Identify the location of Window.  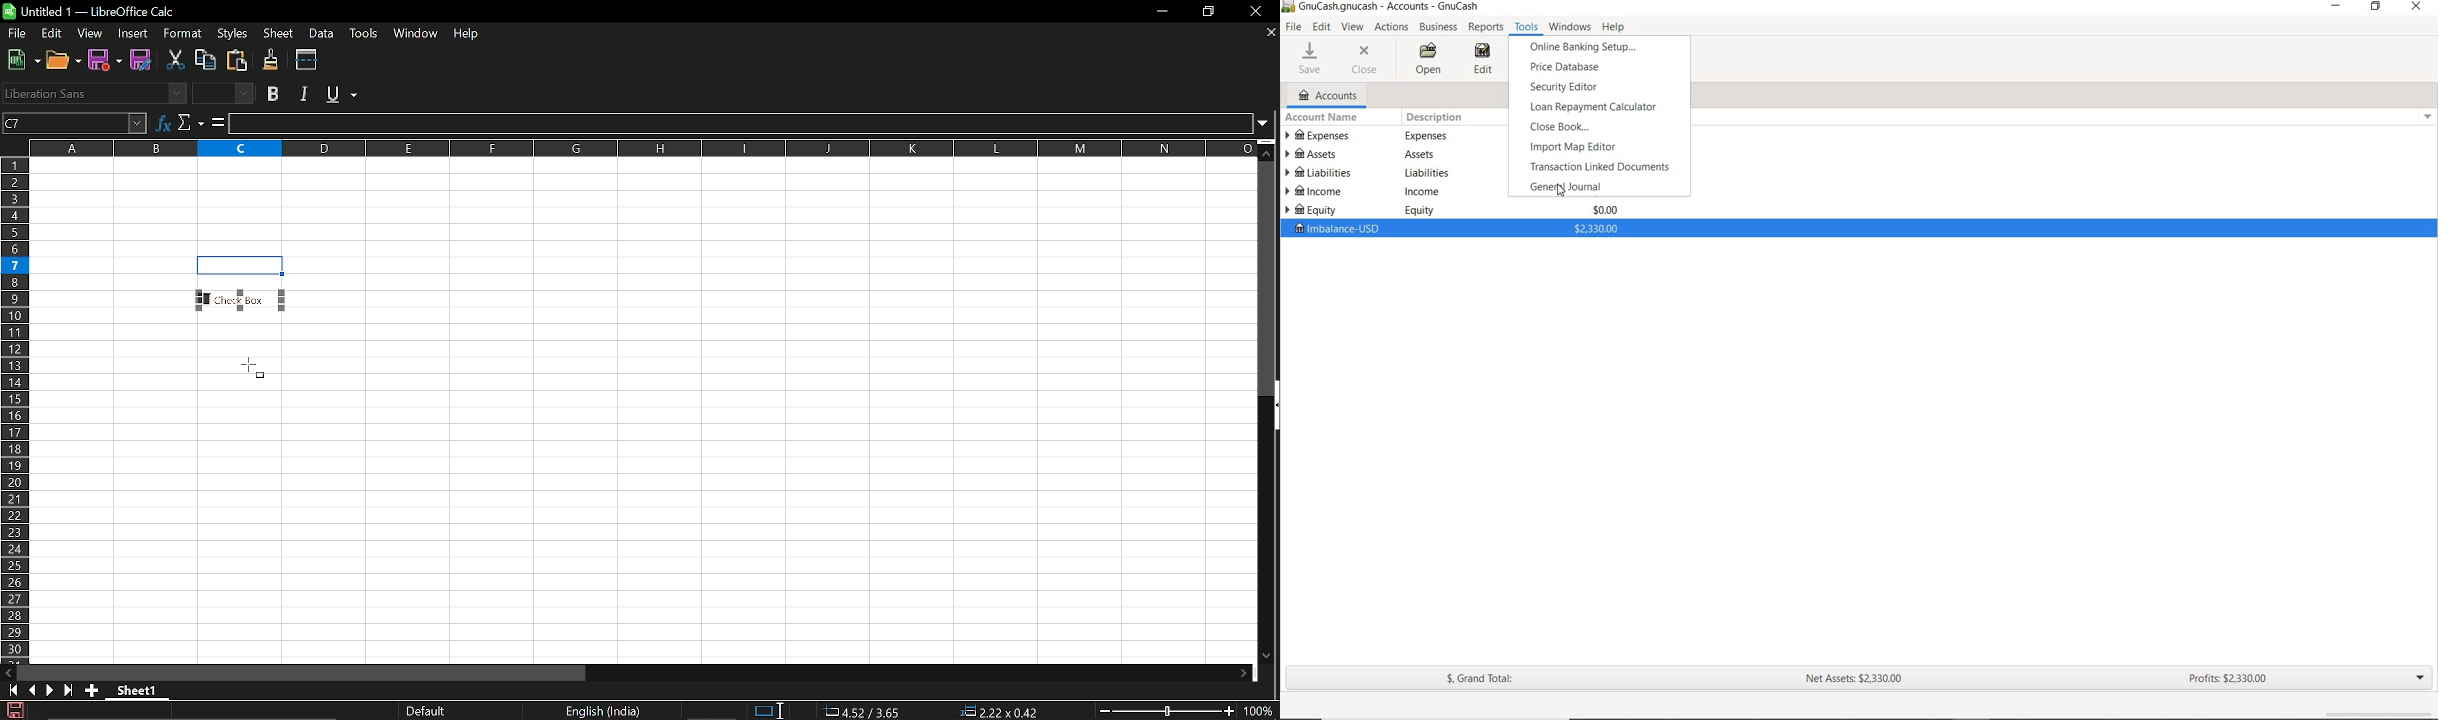
(415, 34).